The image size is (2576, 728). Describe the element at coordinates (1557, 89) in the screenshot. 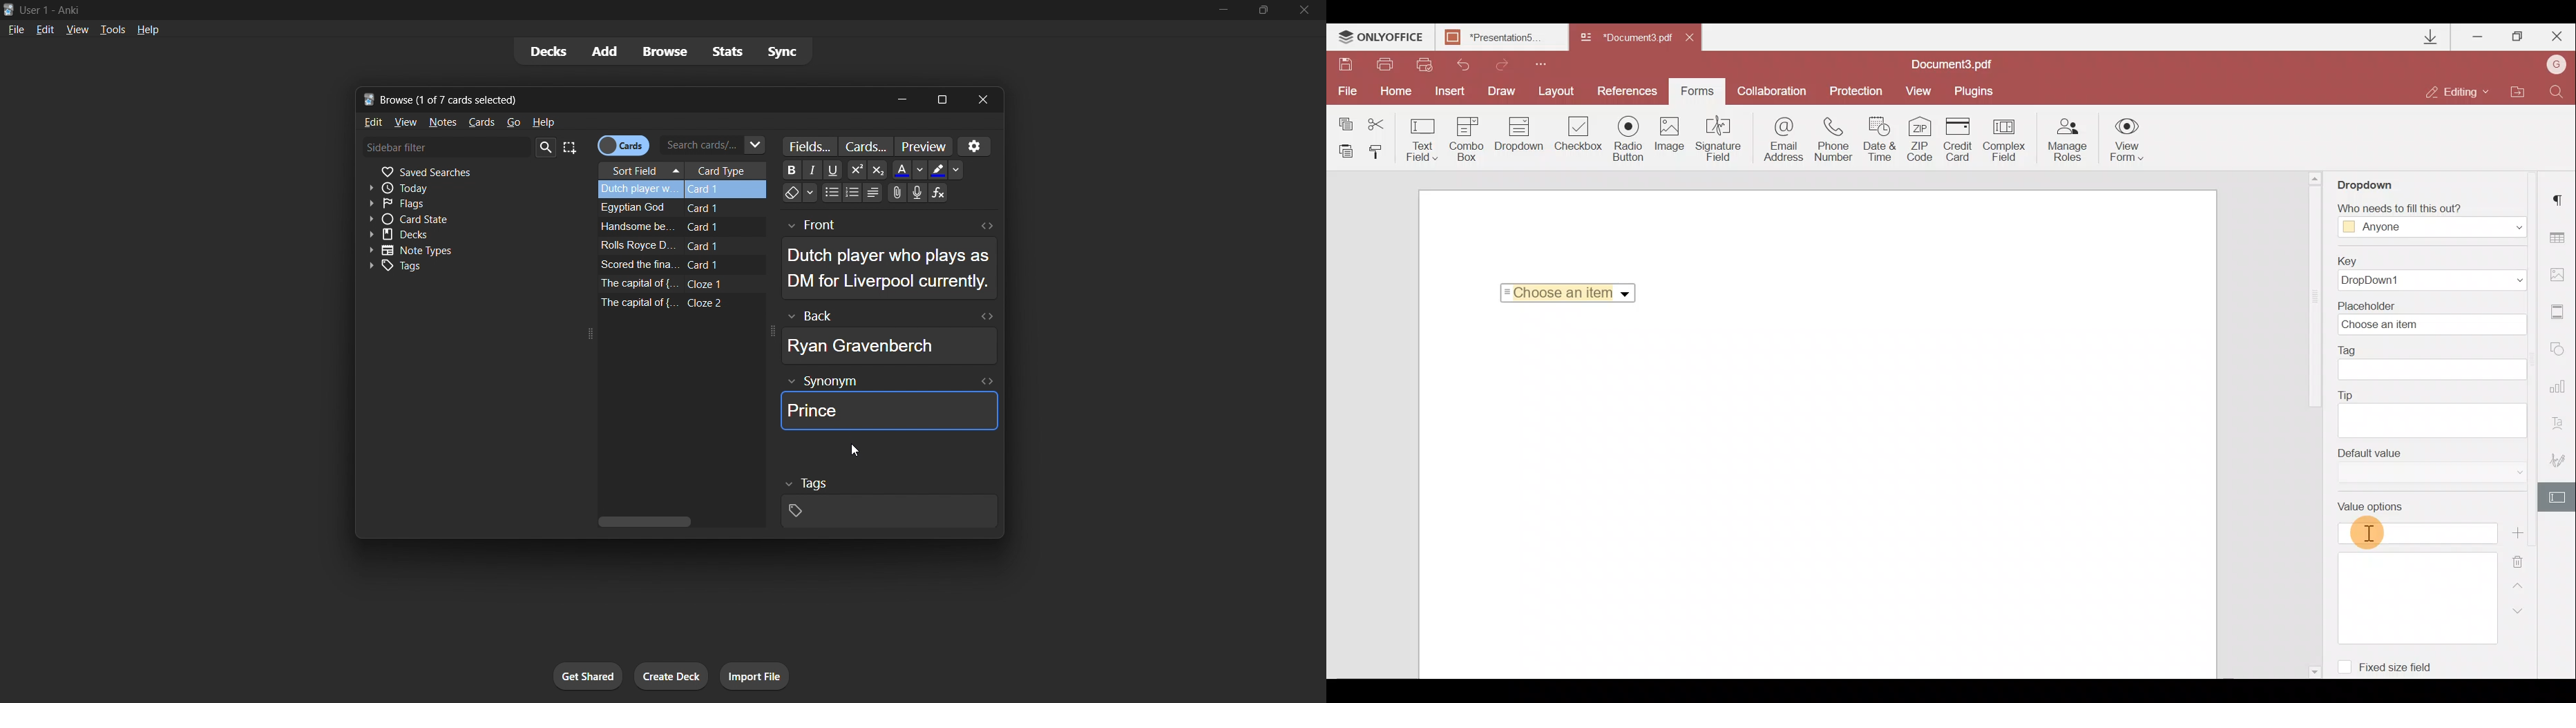

I see `Layout` at that location.